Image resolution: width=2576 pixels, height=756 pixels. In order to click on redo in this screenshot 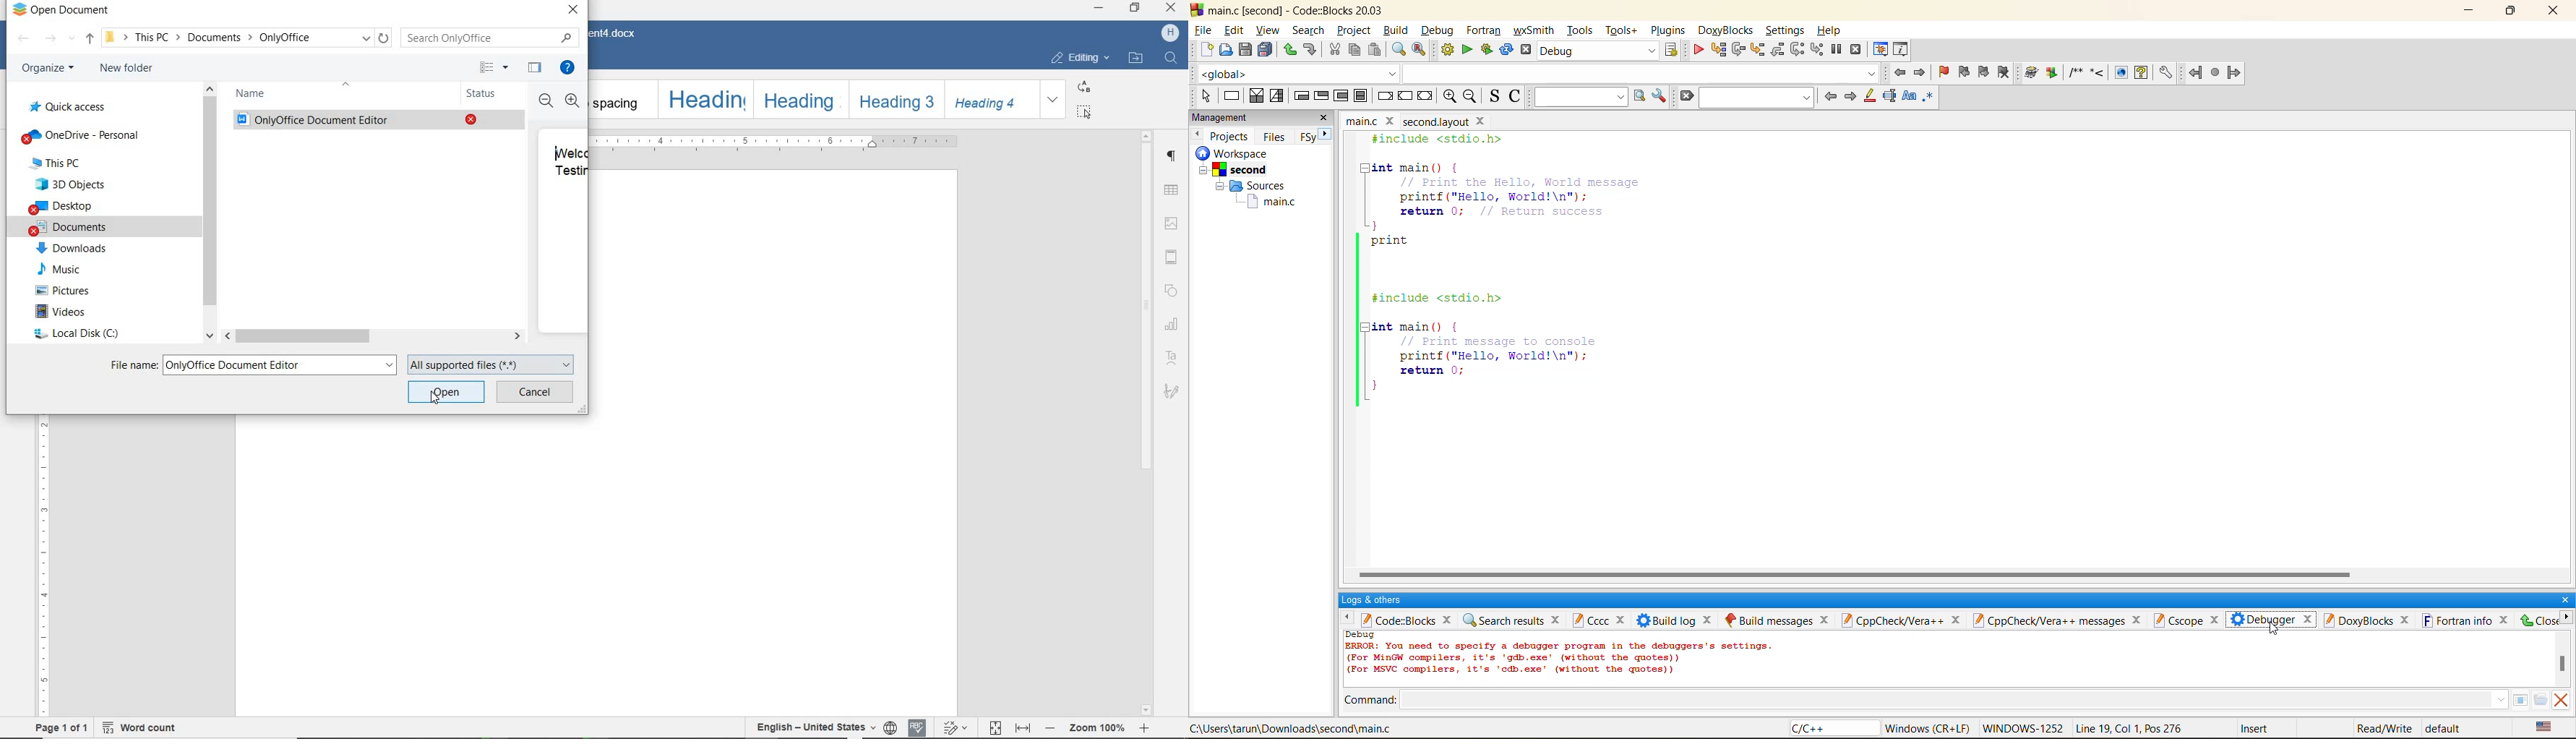, I will do `click(1313, 50)`.